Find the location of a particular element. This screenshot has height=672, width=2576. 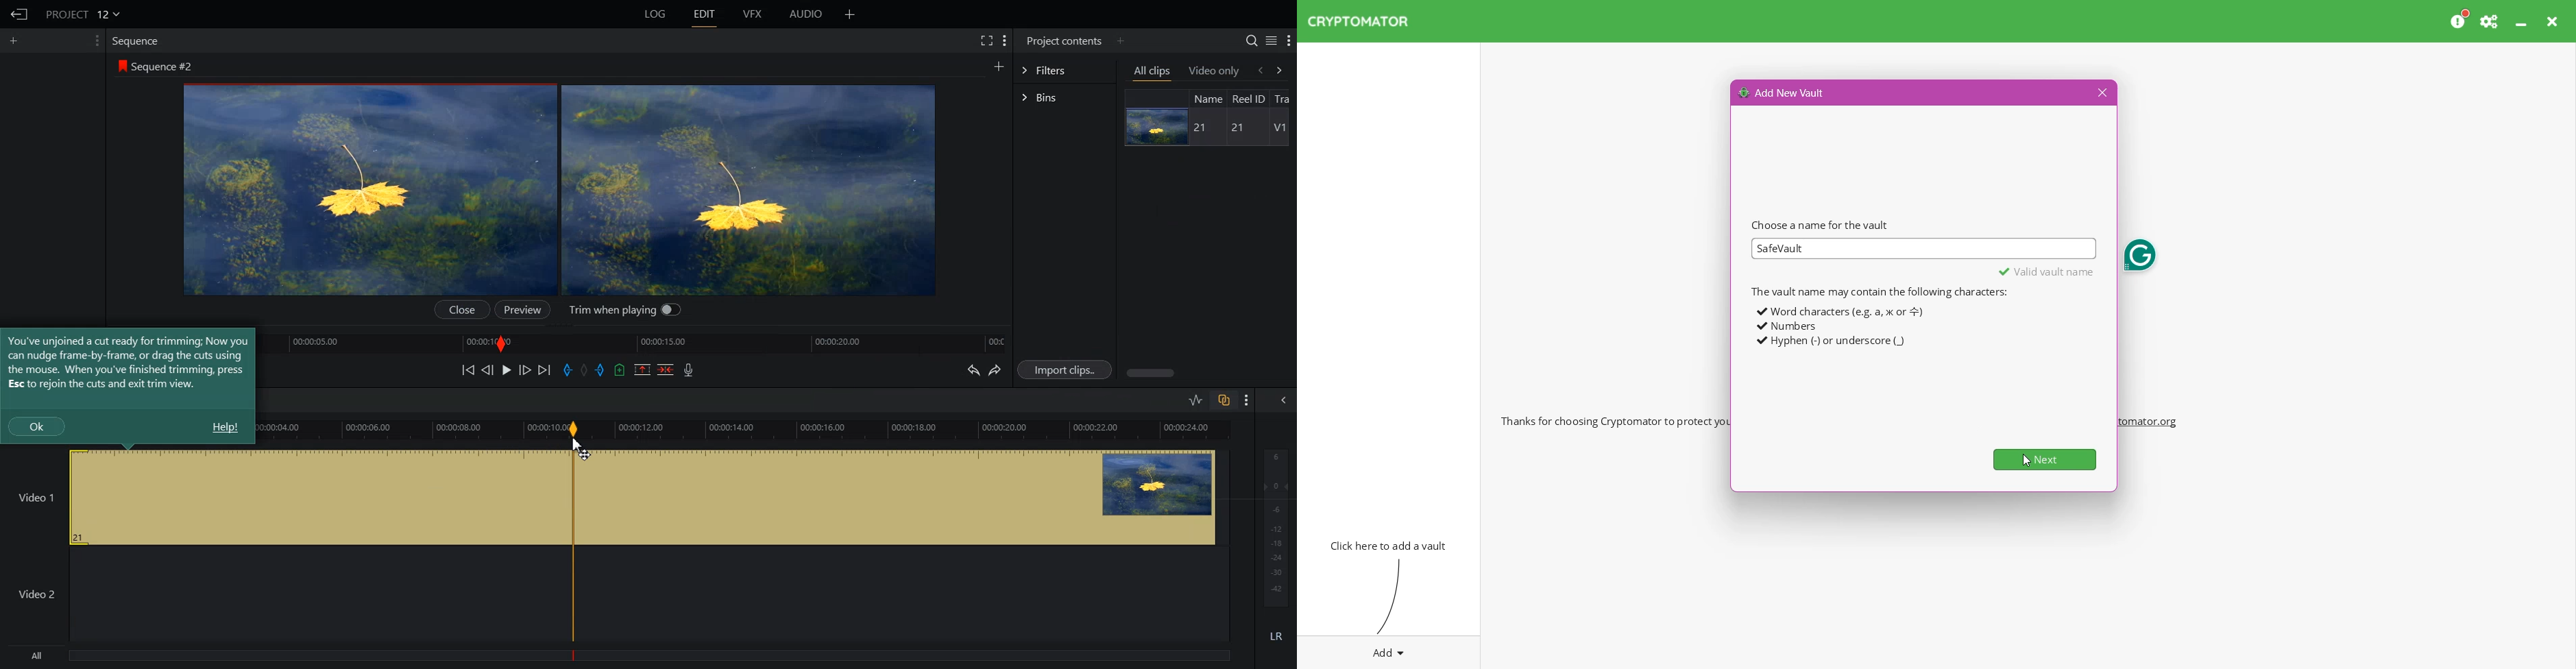

logo is located at coordinates (120, 65).